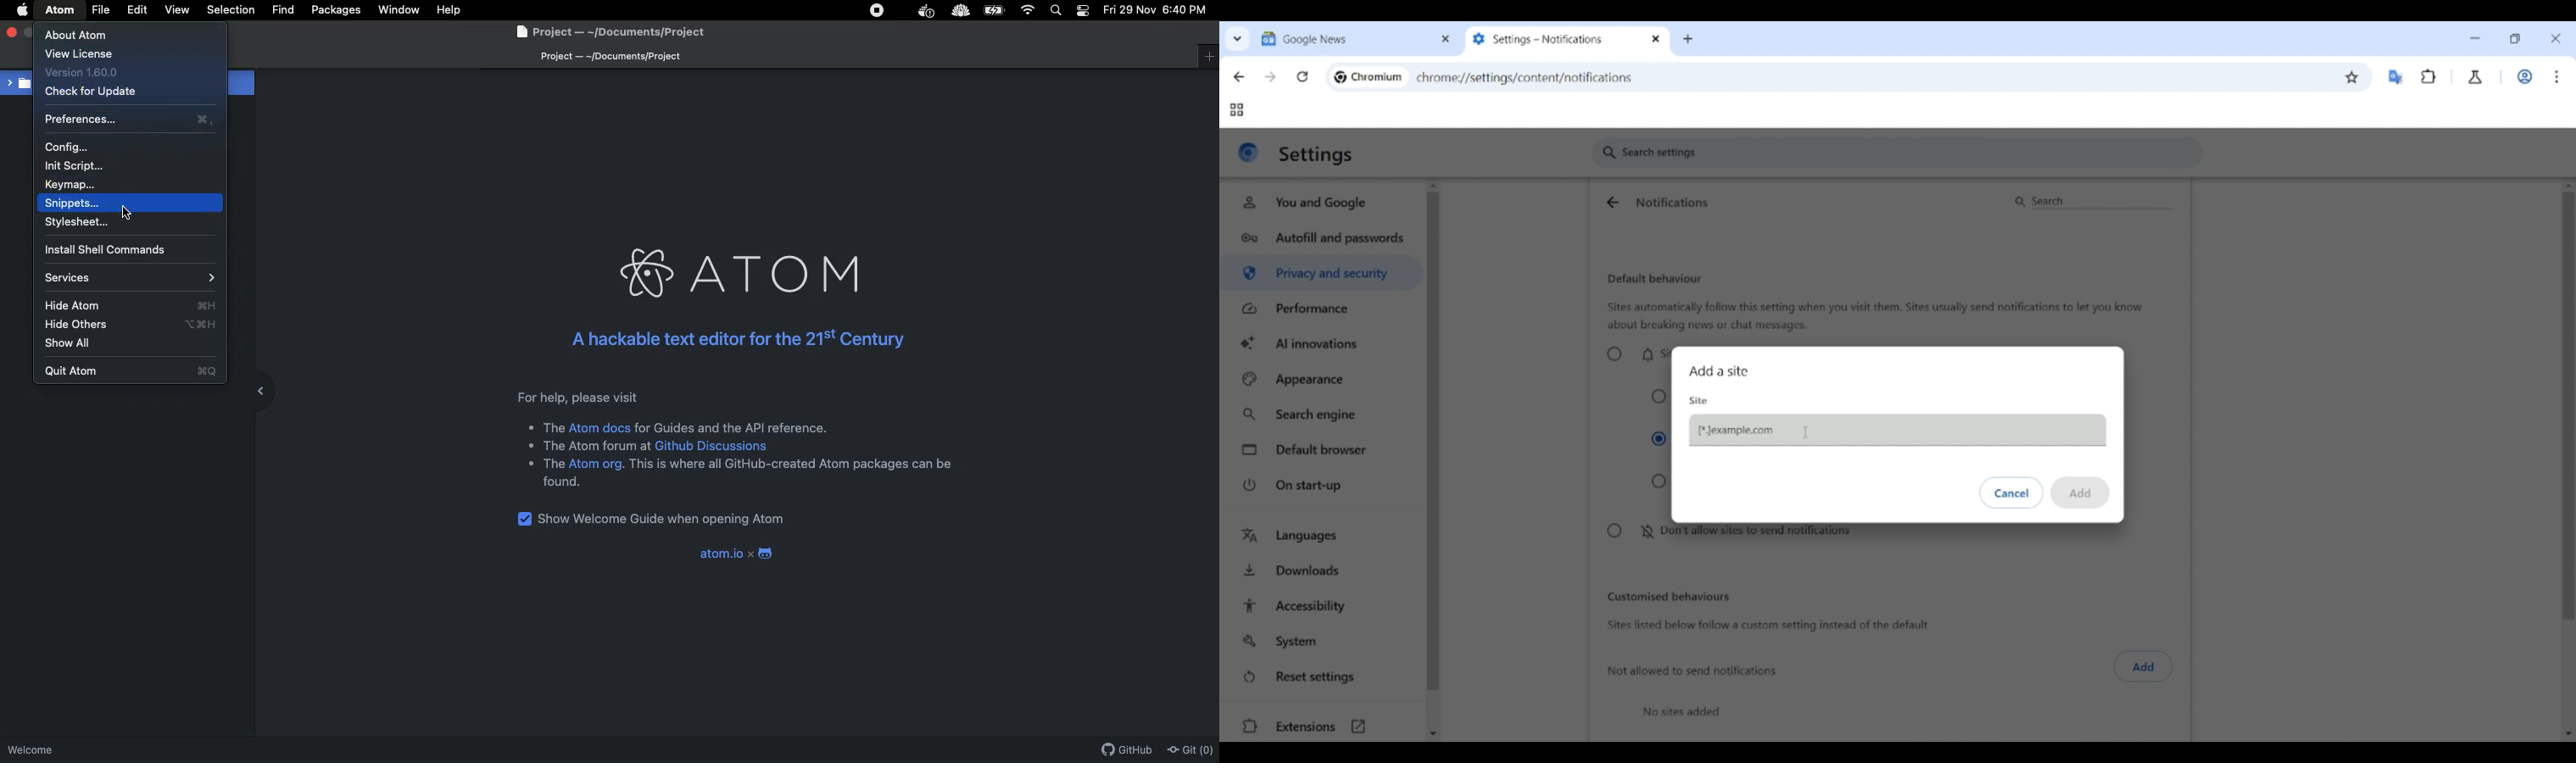 The image size is (2576, 784). What do you see at coordinates (127, 211) in the screenshot?
I see `cursor` at bounding box center [127, 211].